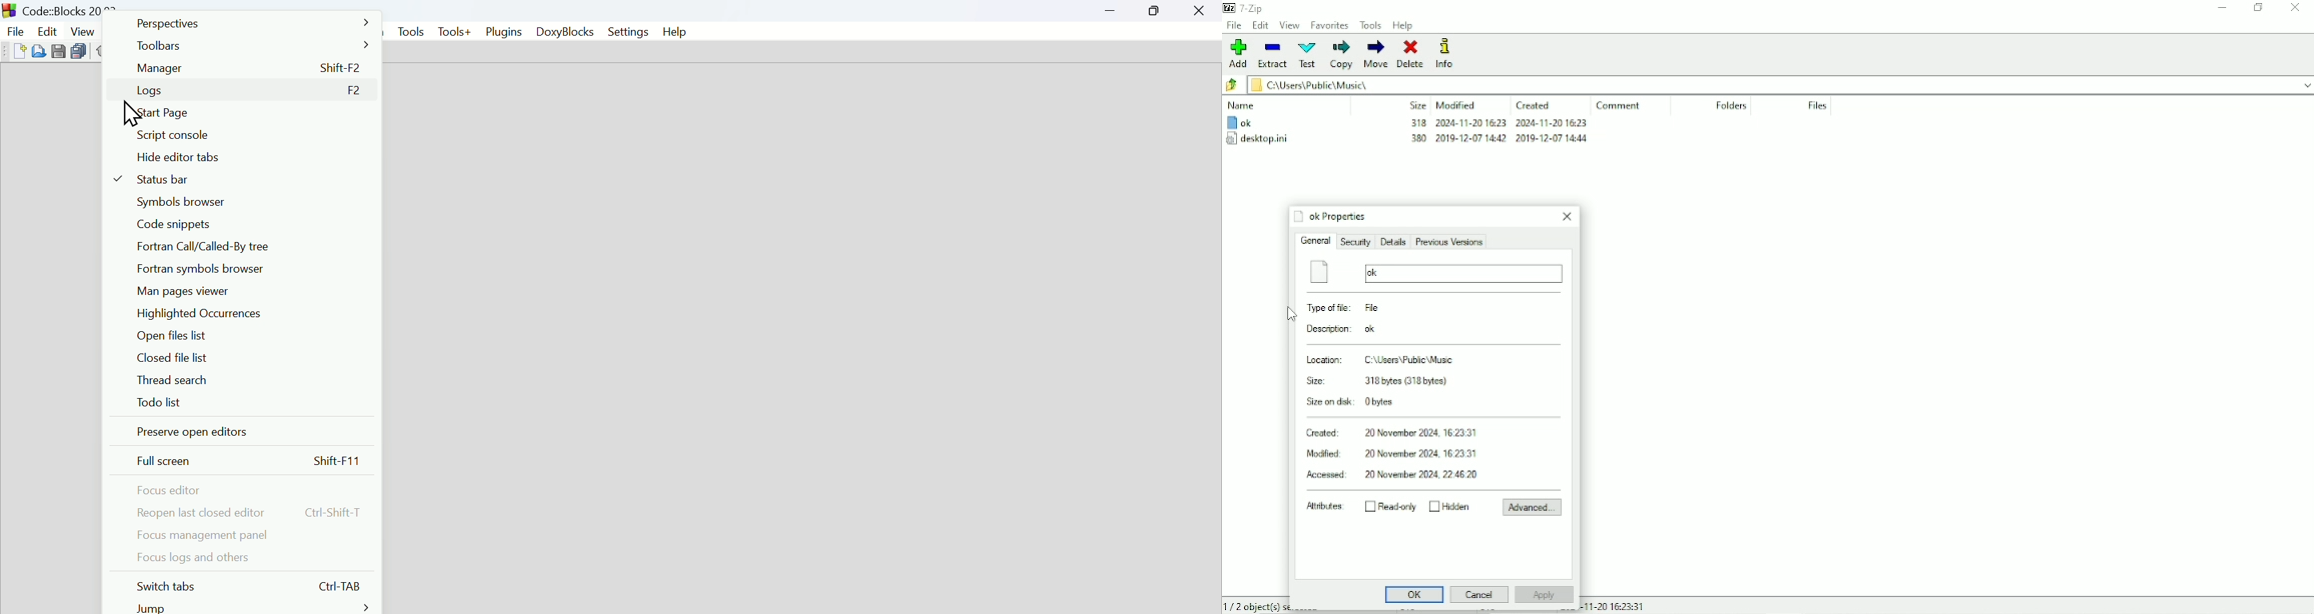 Image resolution: width=2324 pixels, height=616 pixels. Describe the element at coordinates (251, 203) in the screenshot. I see `Symbiosis browser` at that location.